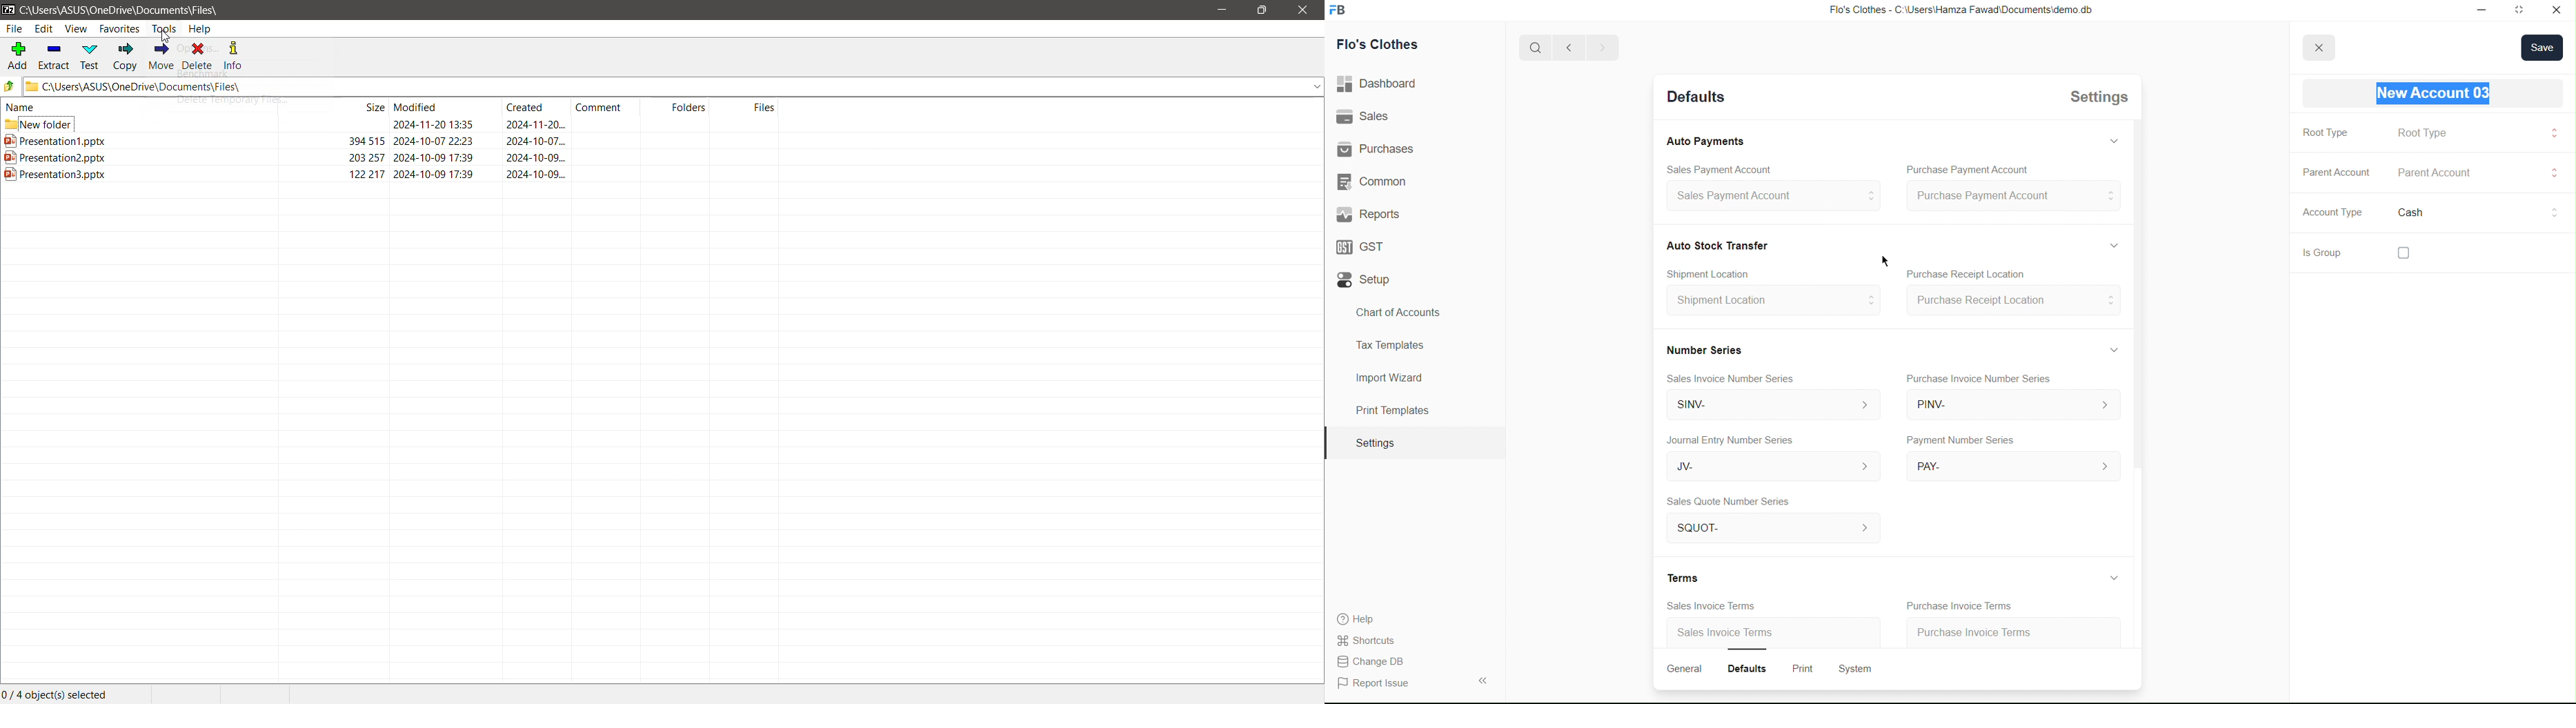 Image resolution: width=2576 pixels, height=728 pixels. What do you see at coordinates (1736, 376) in the screenshot?
I see `Sales Invoice Number Series` at bounding box center [1736, 376].